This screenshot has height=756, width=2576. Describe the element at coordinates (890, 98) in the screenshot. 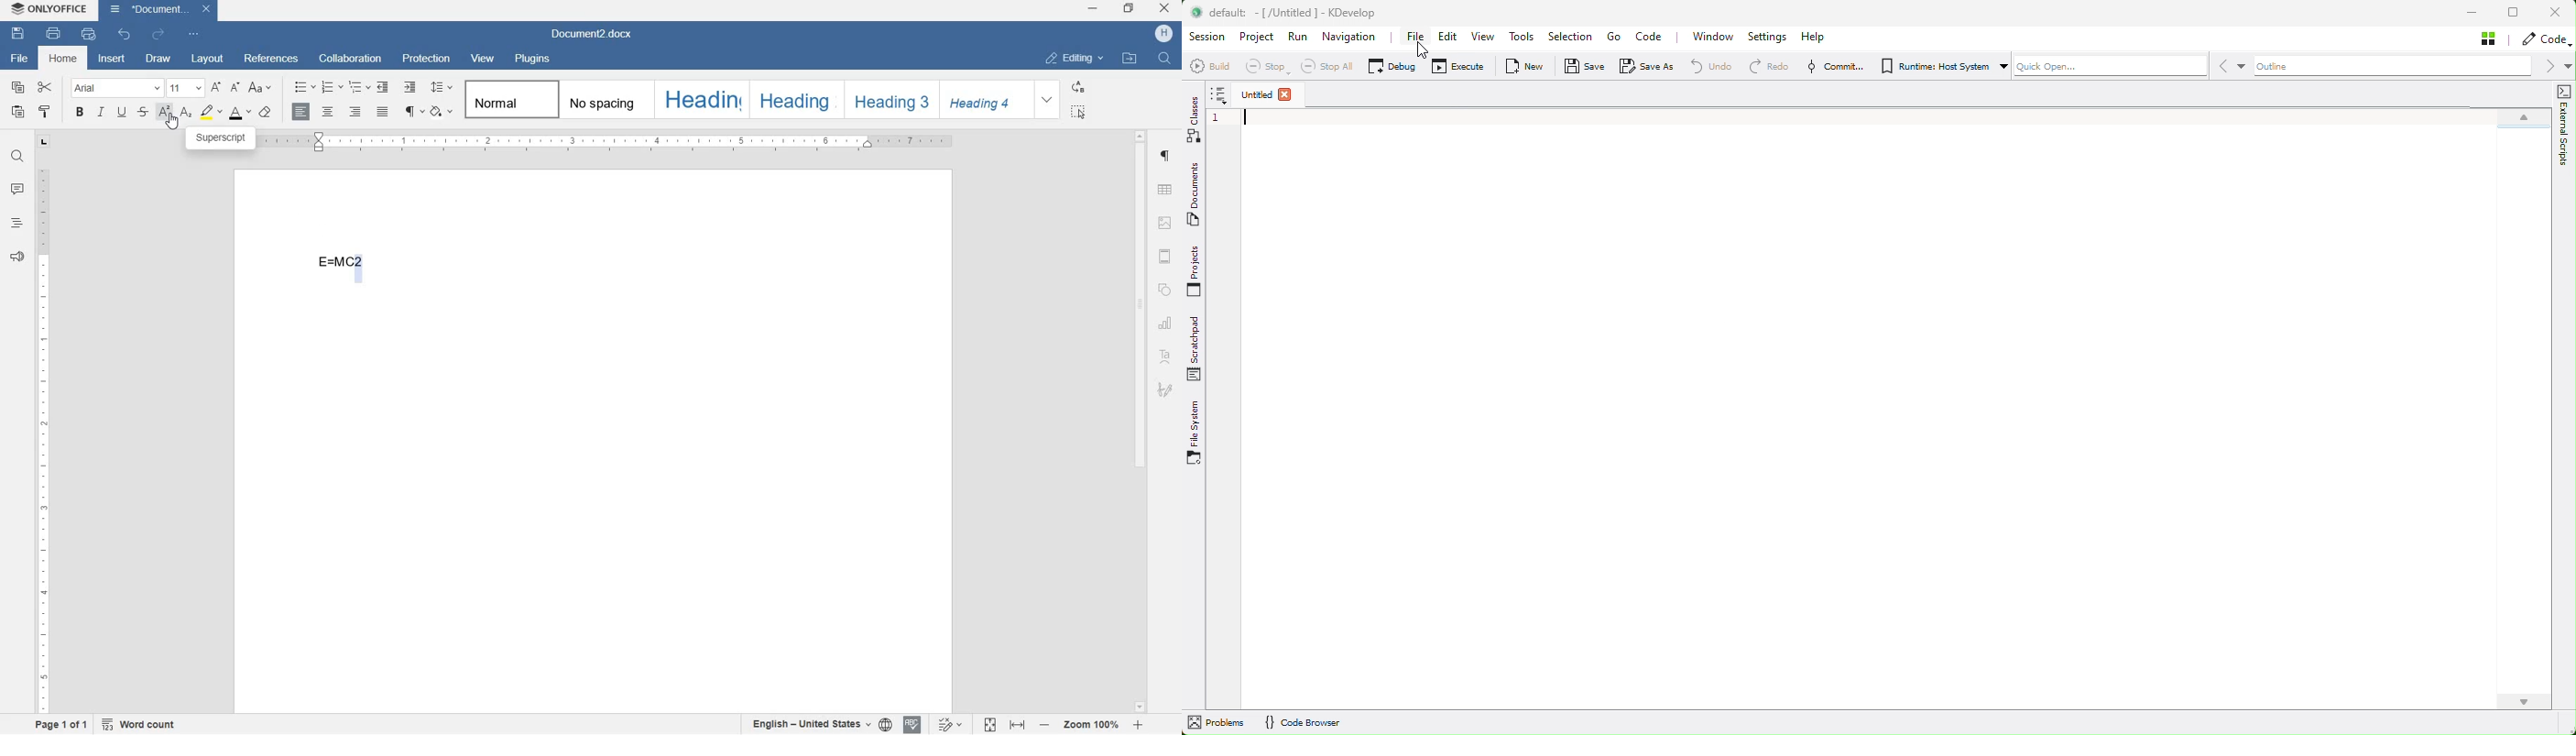

I see `Heading 3` at that location.